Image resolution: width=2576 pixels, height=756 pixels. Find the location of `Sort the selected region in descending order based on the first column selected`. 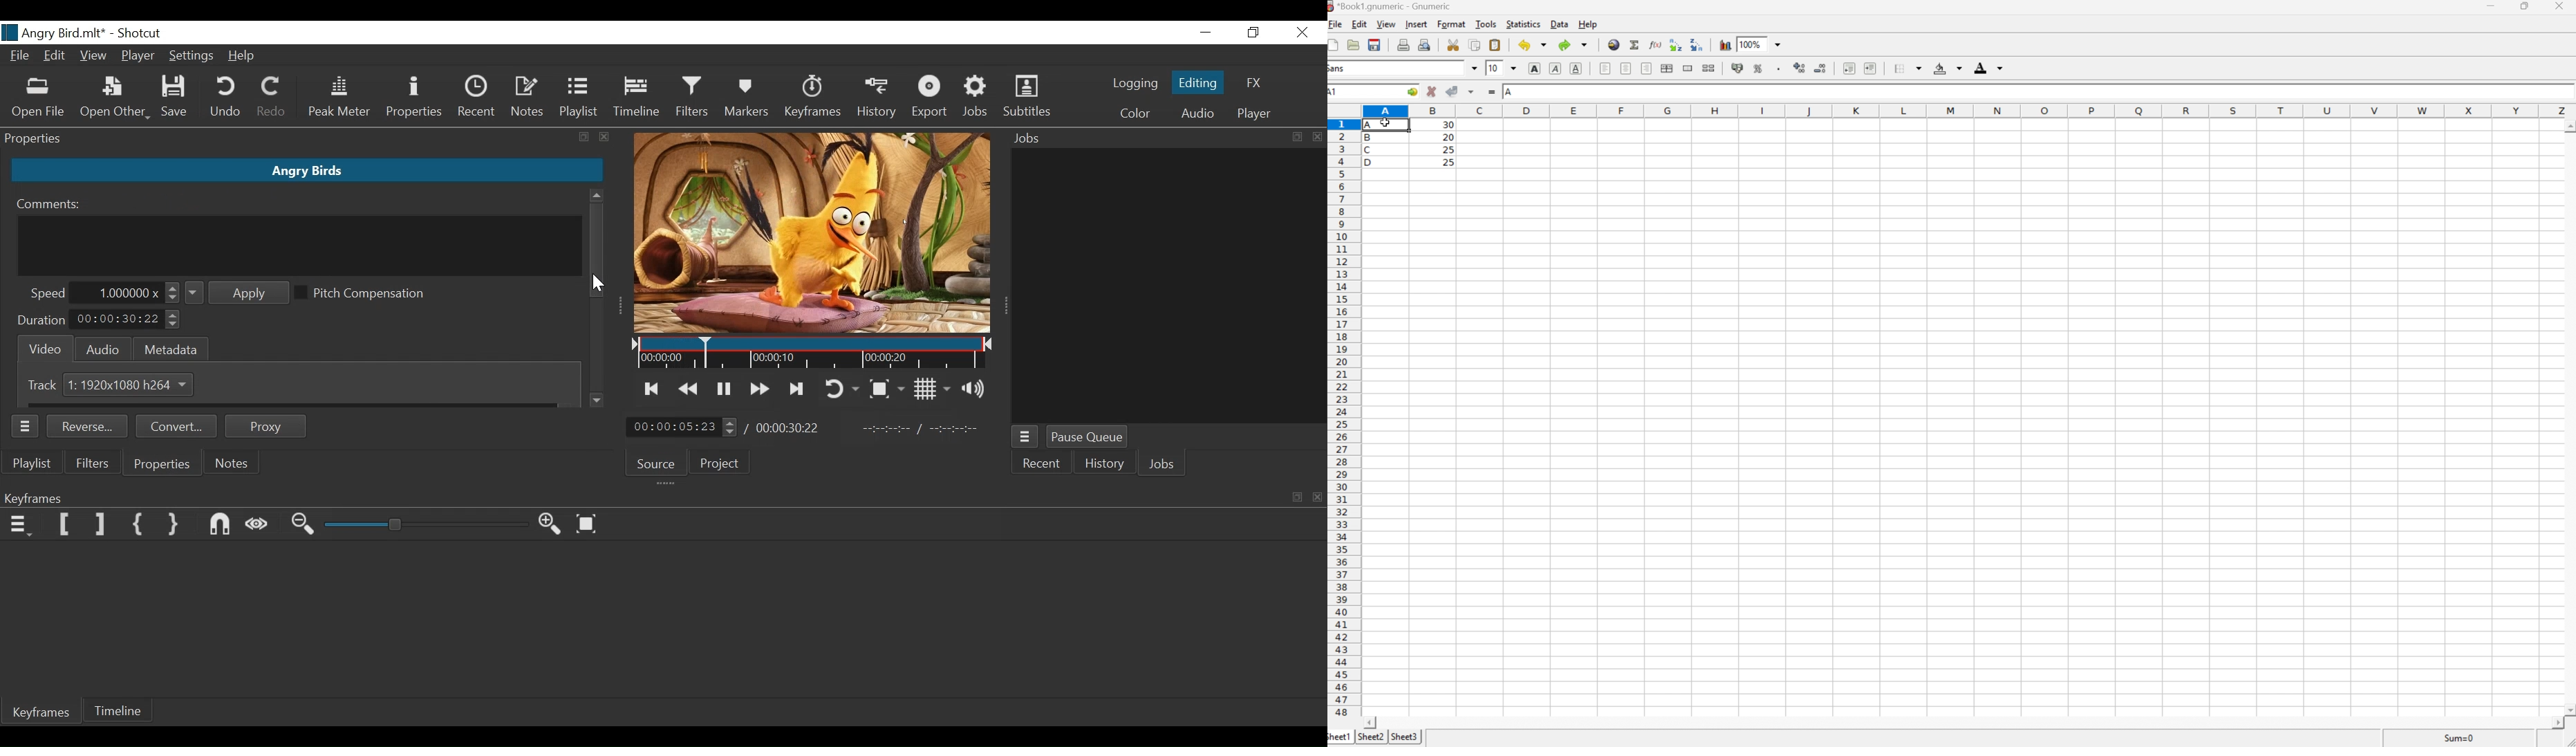

Sort the selected region in descending order based on the first column selected is located at coordinates (1696, 44).